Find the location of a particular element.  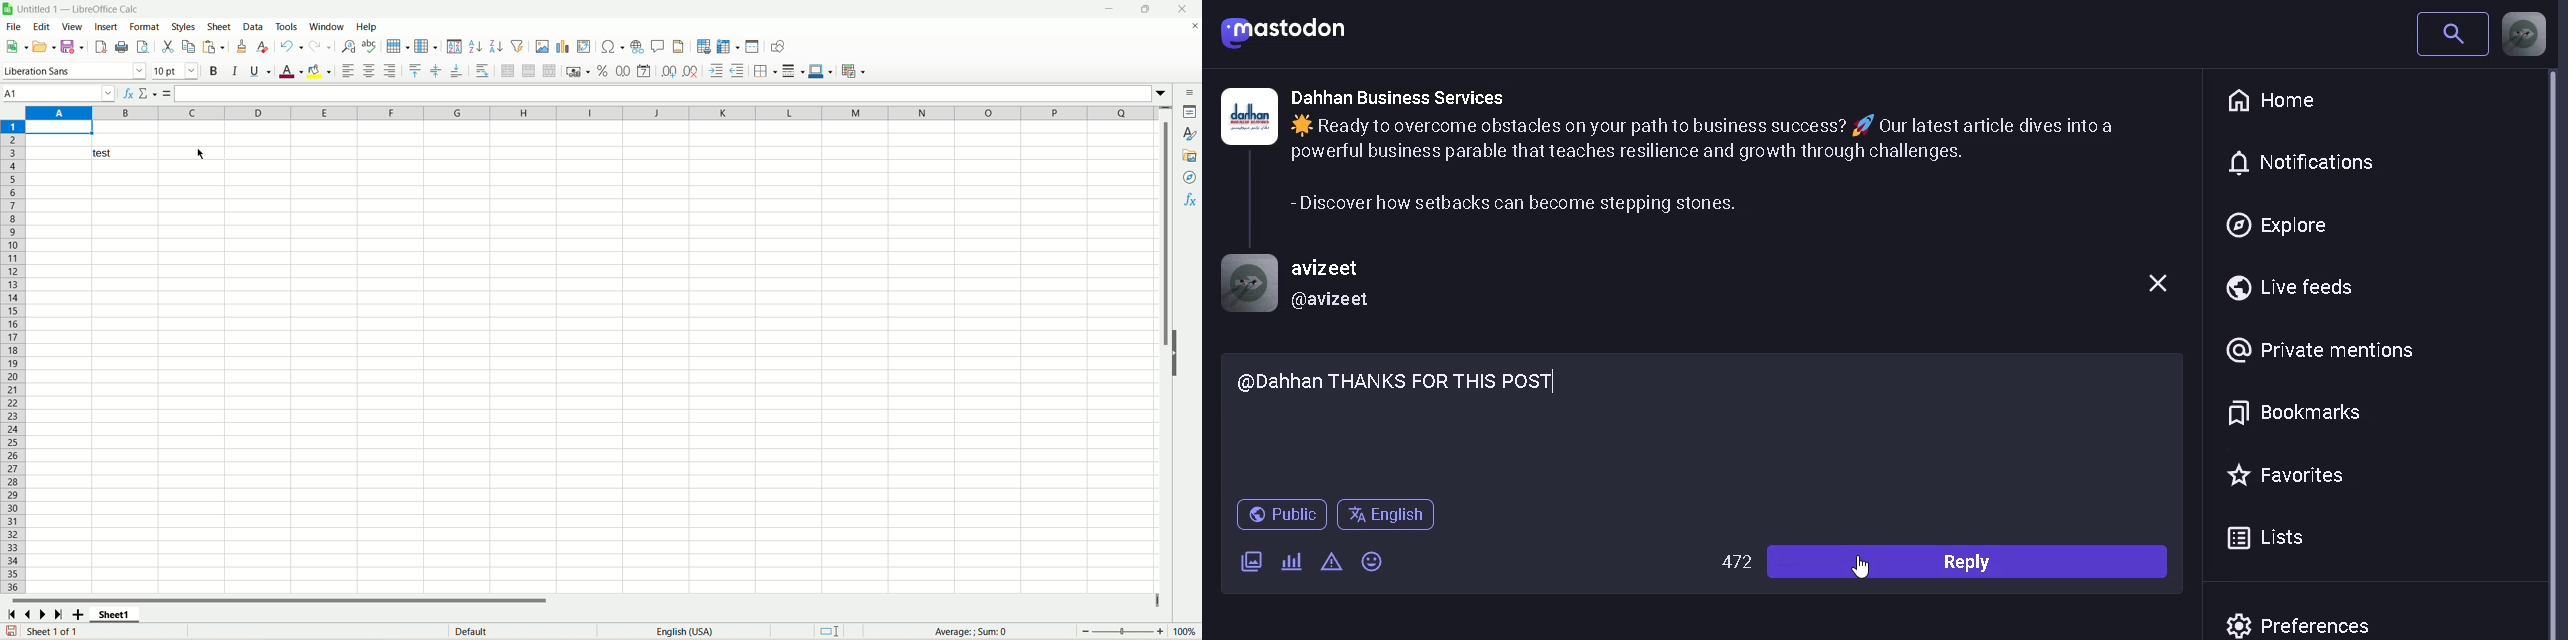

show draw functions is located at coordinates (778, 46).